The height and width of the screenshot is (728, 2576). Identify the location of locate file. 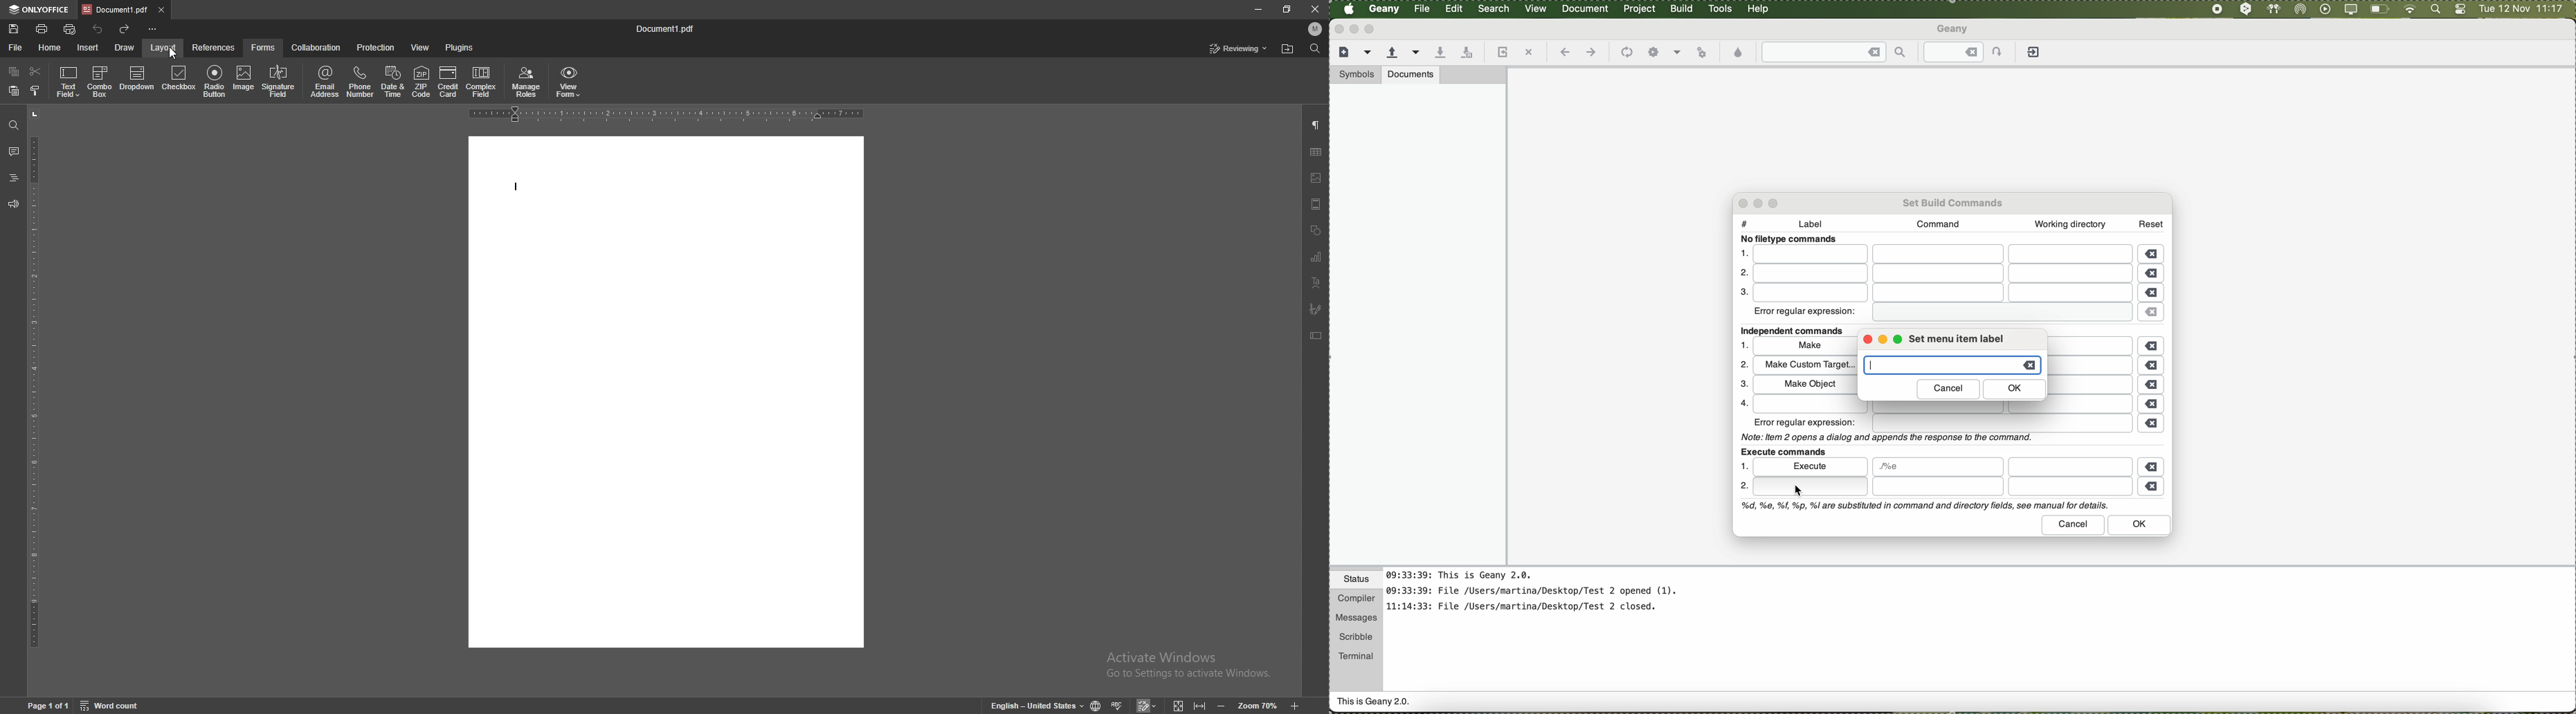
(1287, 50).